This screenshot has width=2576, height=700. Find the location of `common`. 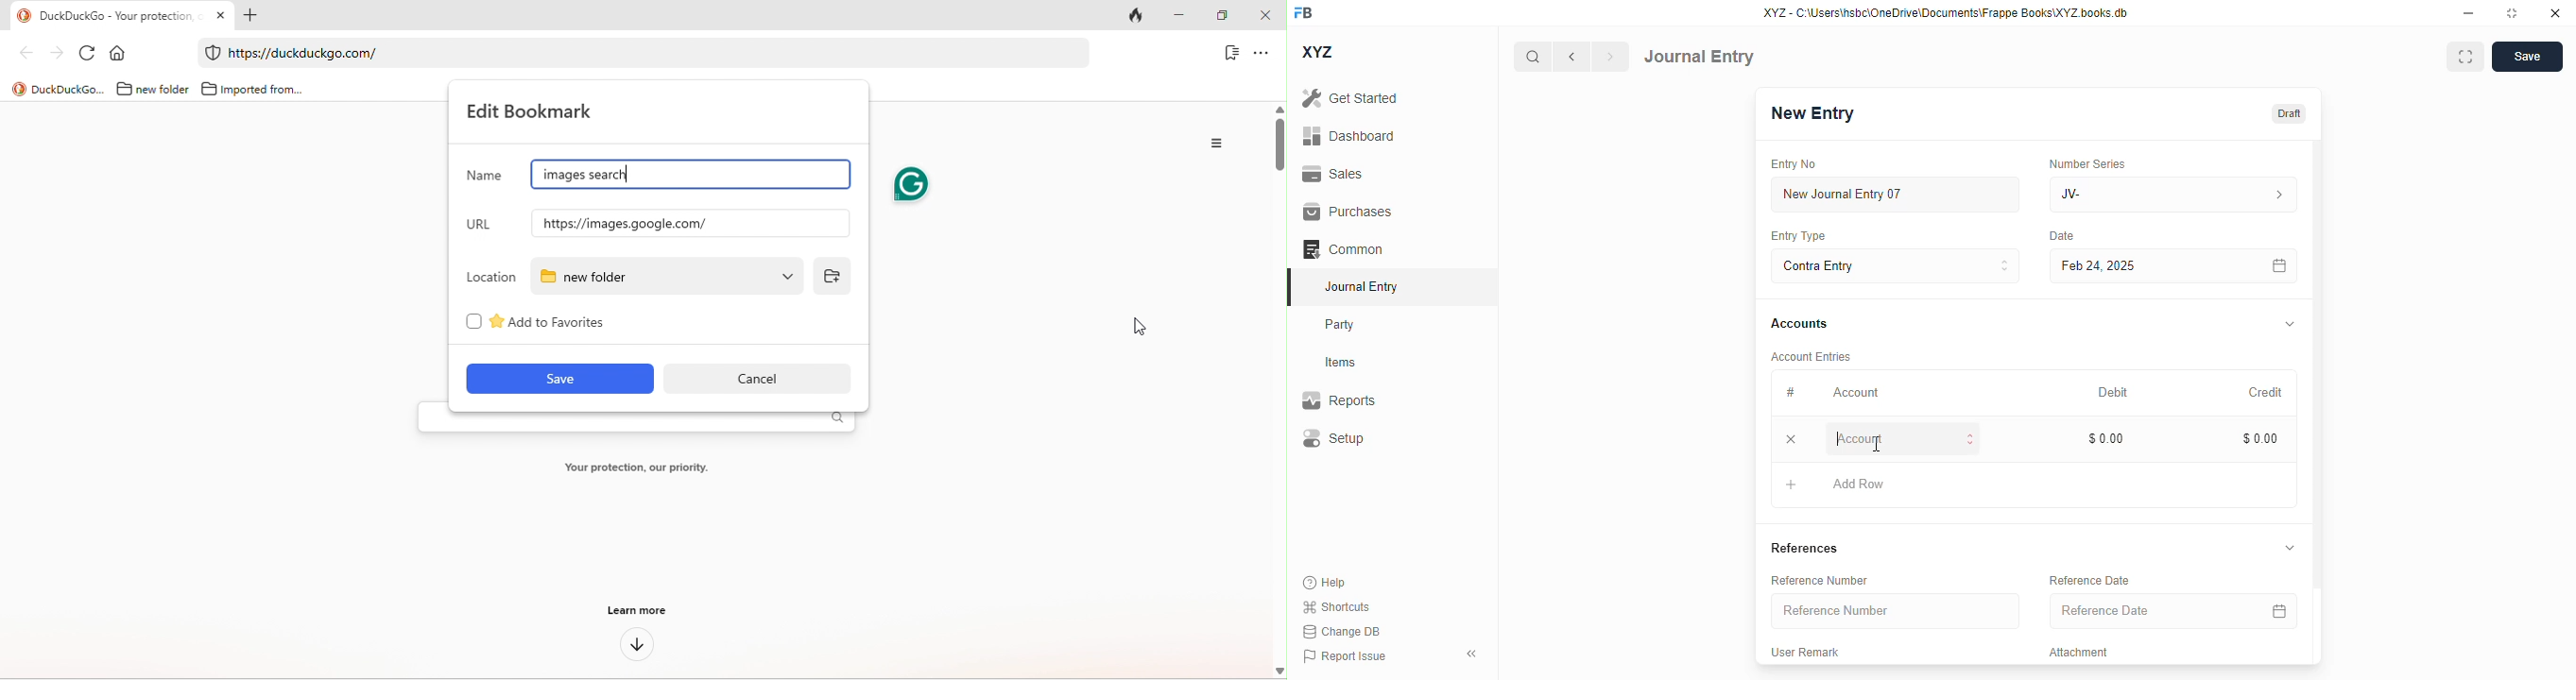

common is located at coordinates (1343, 248).